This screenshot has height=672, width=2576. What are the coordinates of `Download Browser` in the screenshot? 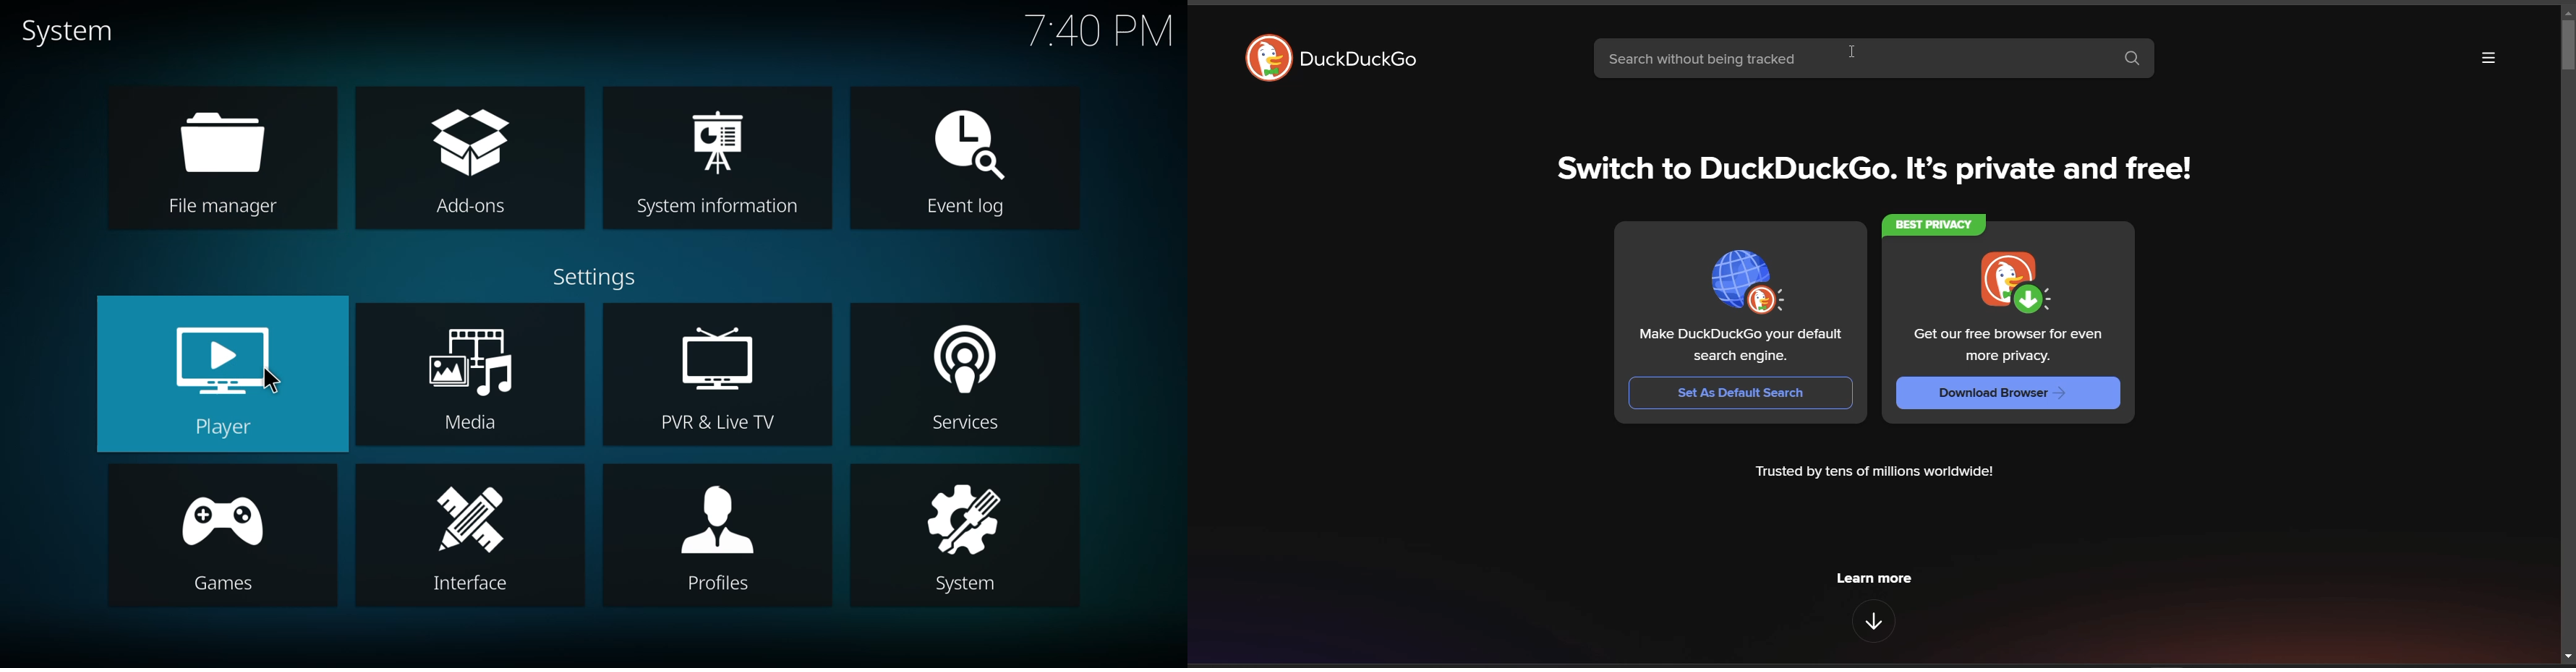 It's located at (2005, 394).